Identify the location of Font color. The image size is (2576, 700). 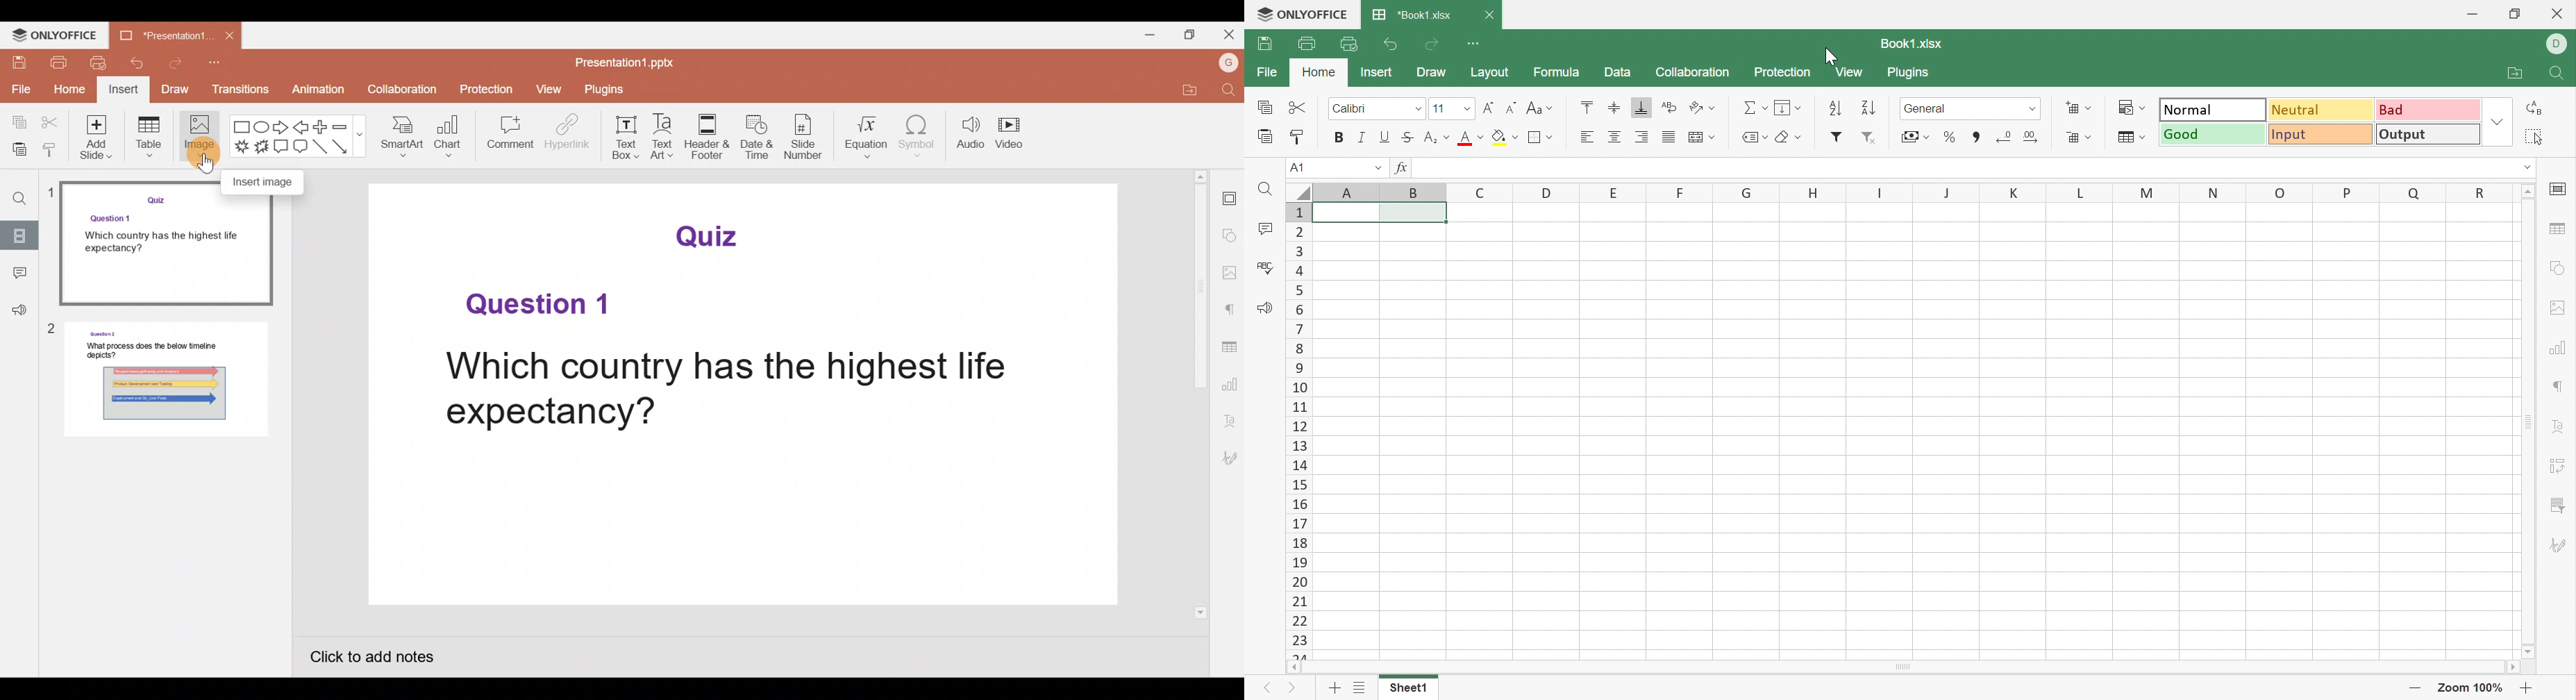
(1469, 138).